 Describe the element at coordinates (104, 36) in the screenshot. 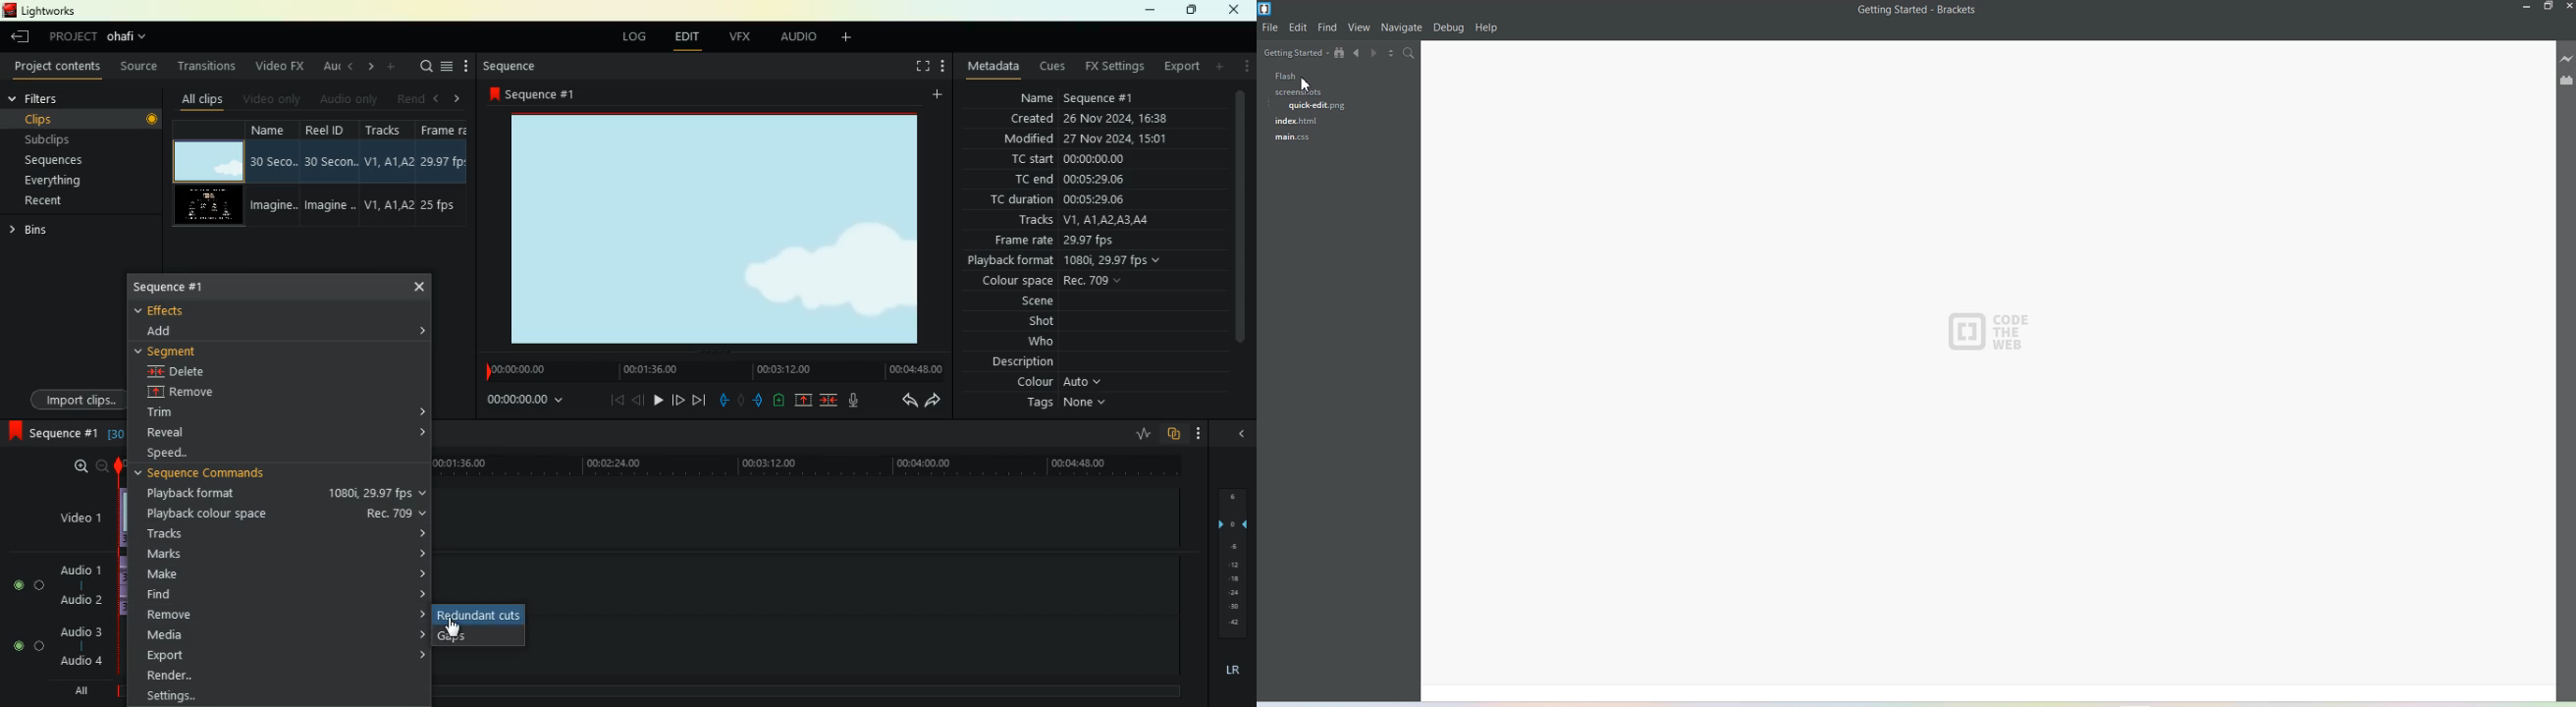

I see `project` at that location.